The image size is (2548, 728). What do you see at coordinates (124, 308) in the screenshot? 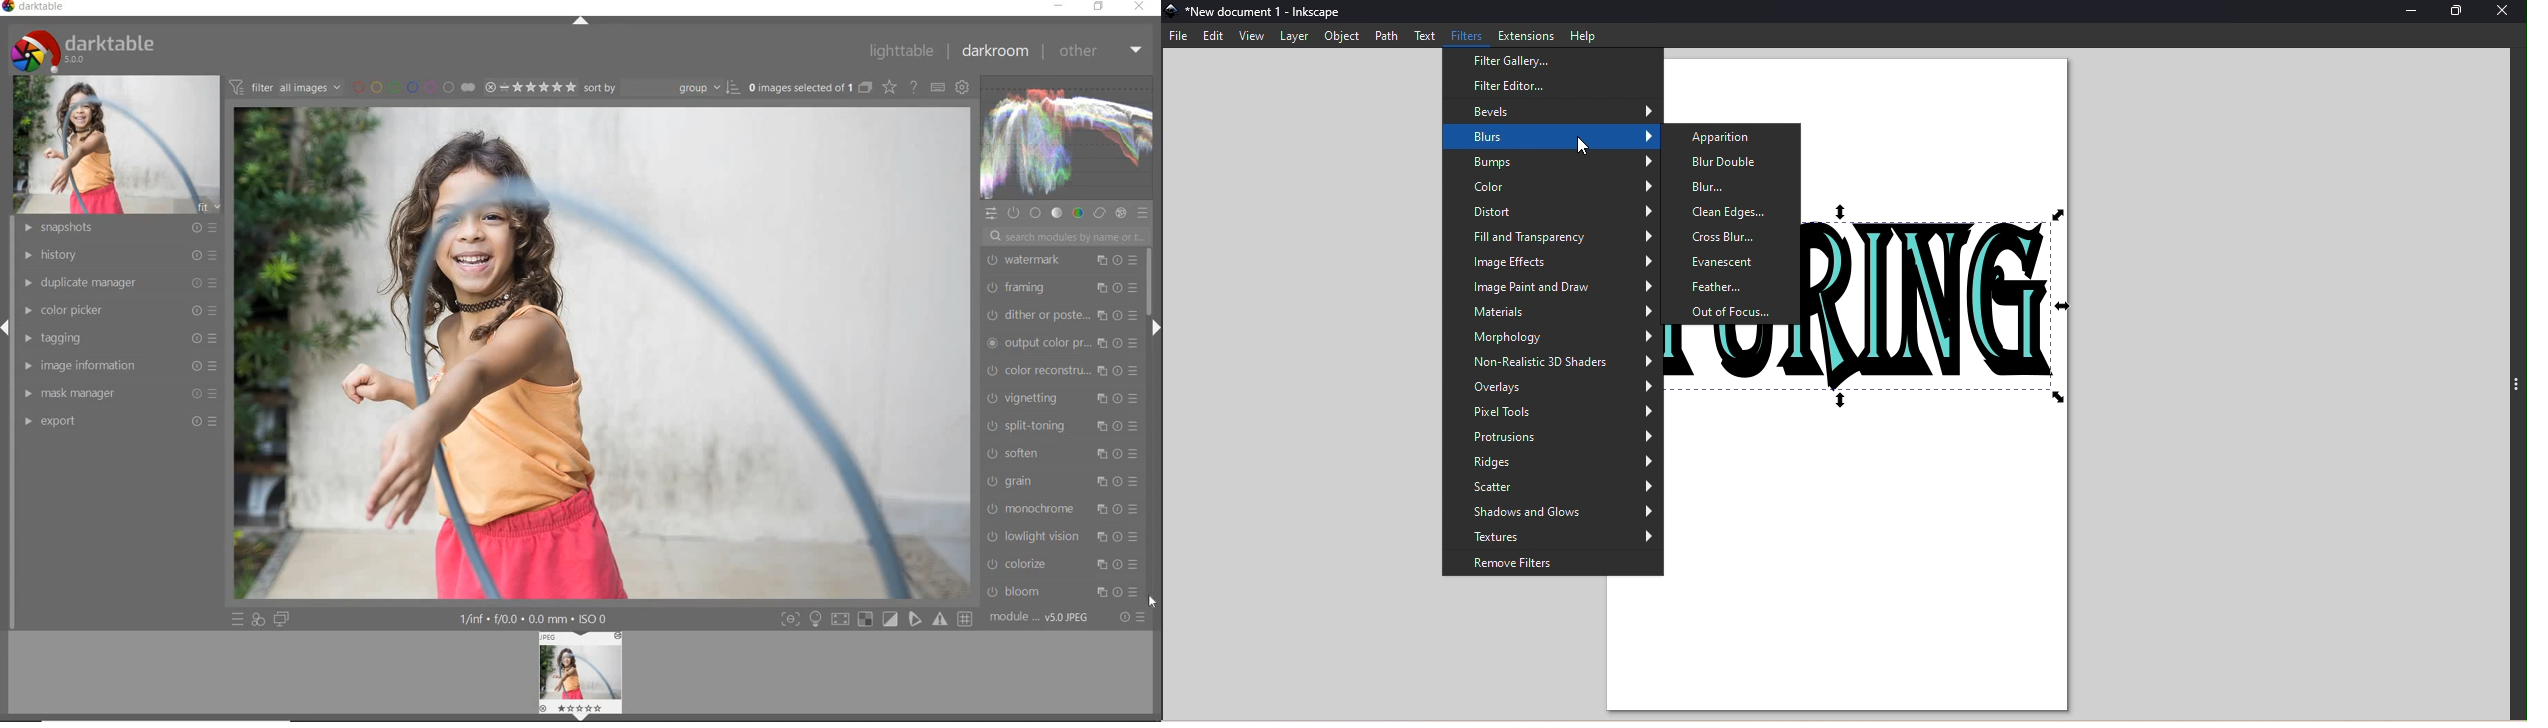
I see `color picker` at bounding box center [124, 308].